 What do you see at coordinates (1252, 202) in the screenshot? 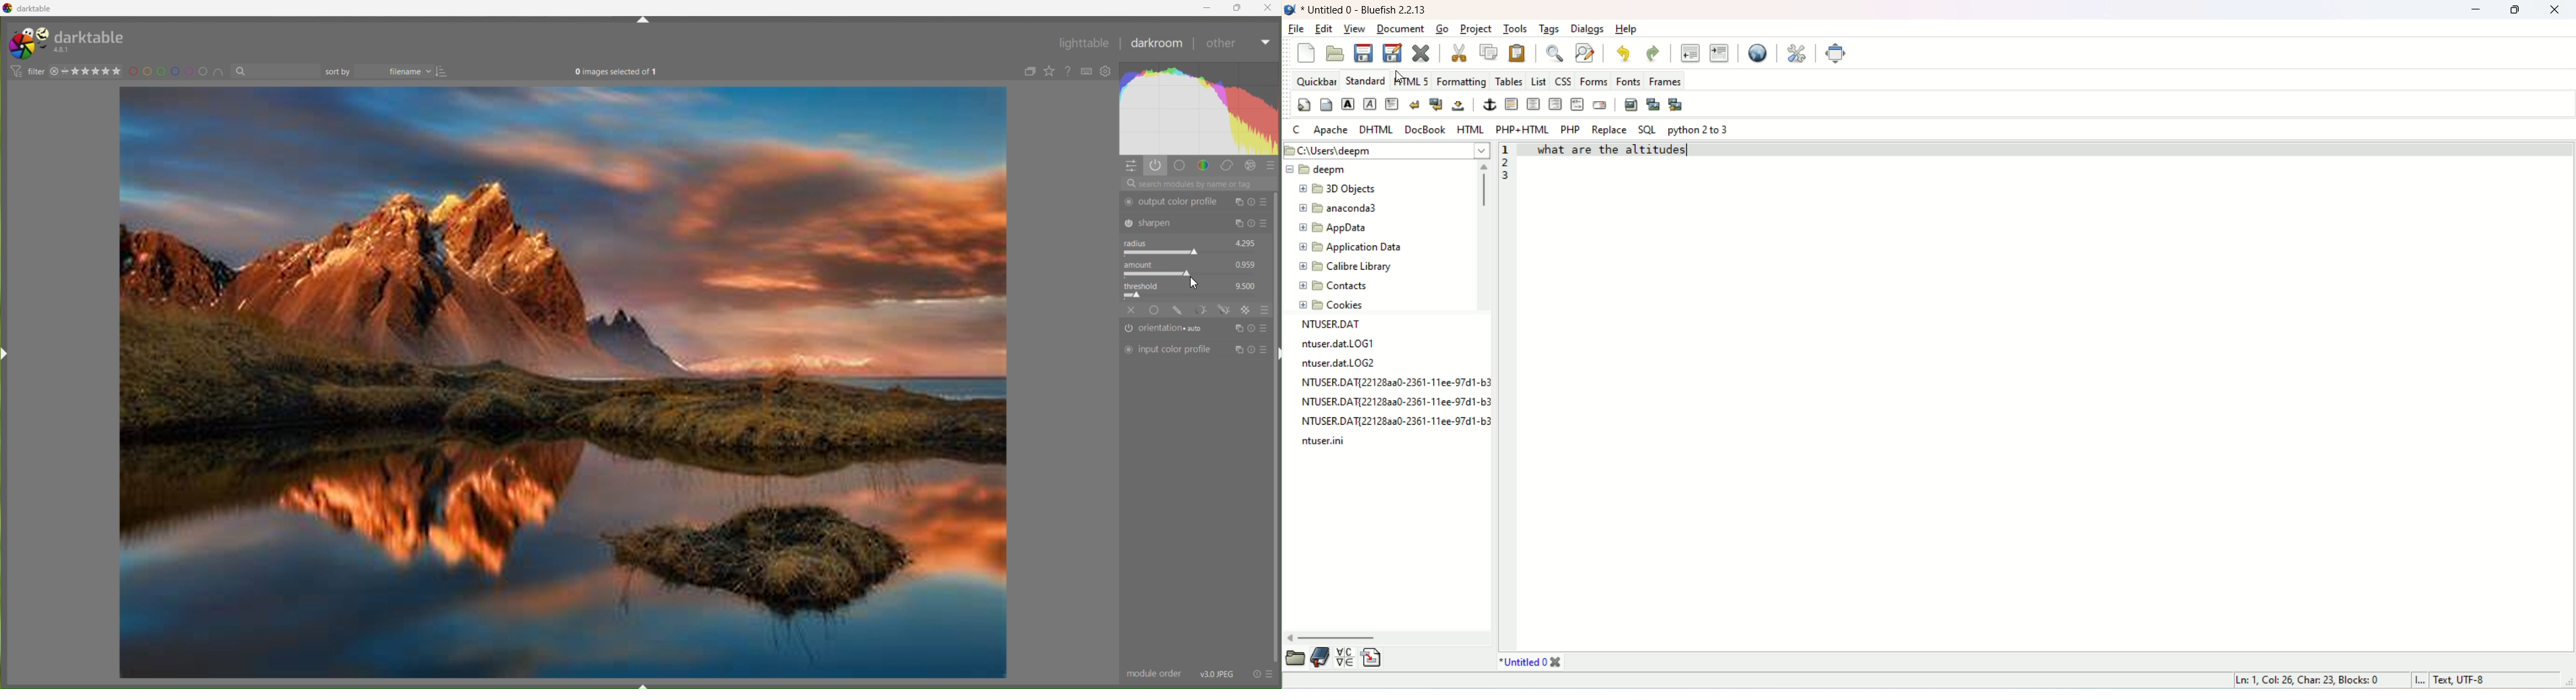
I see `copy, reset and presets` at bounding box center [1252, 202].